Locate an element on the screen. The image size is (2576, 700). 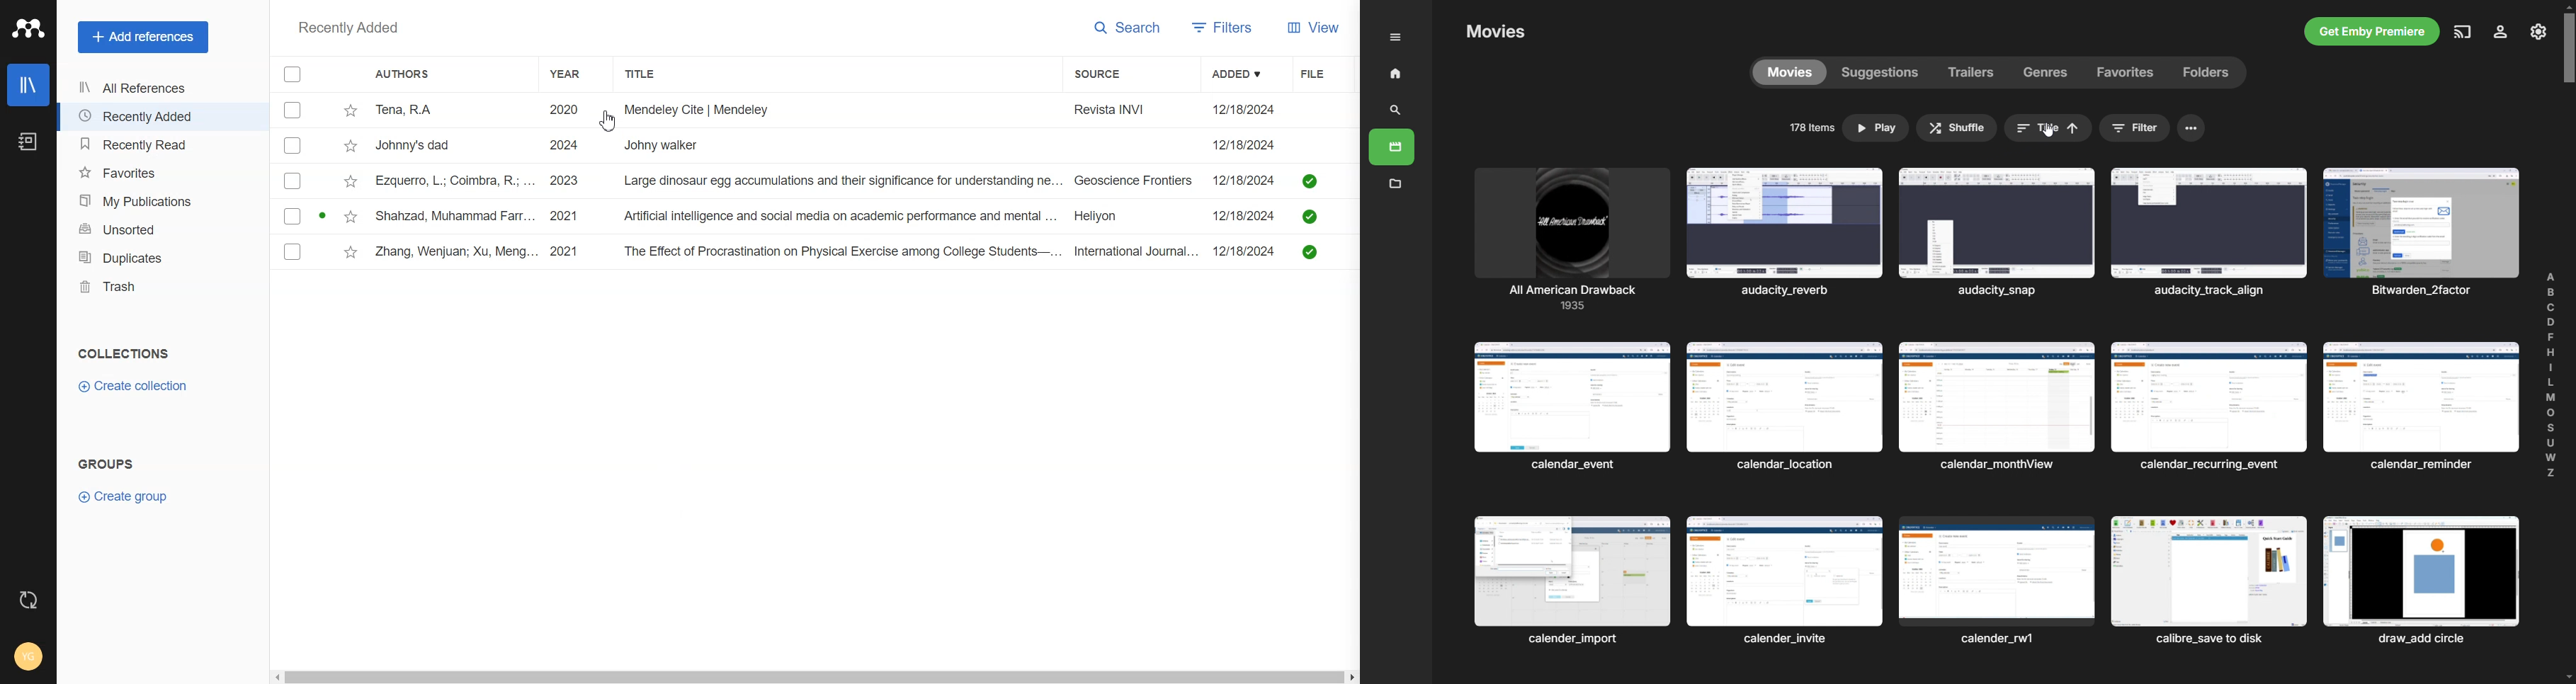
 is located at coordinates (1499, 33).